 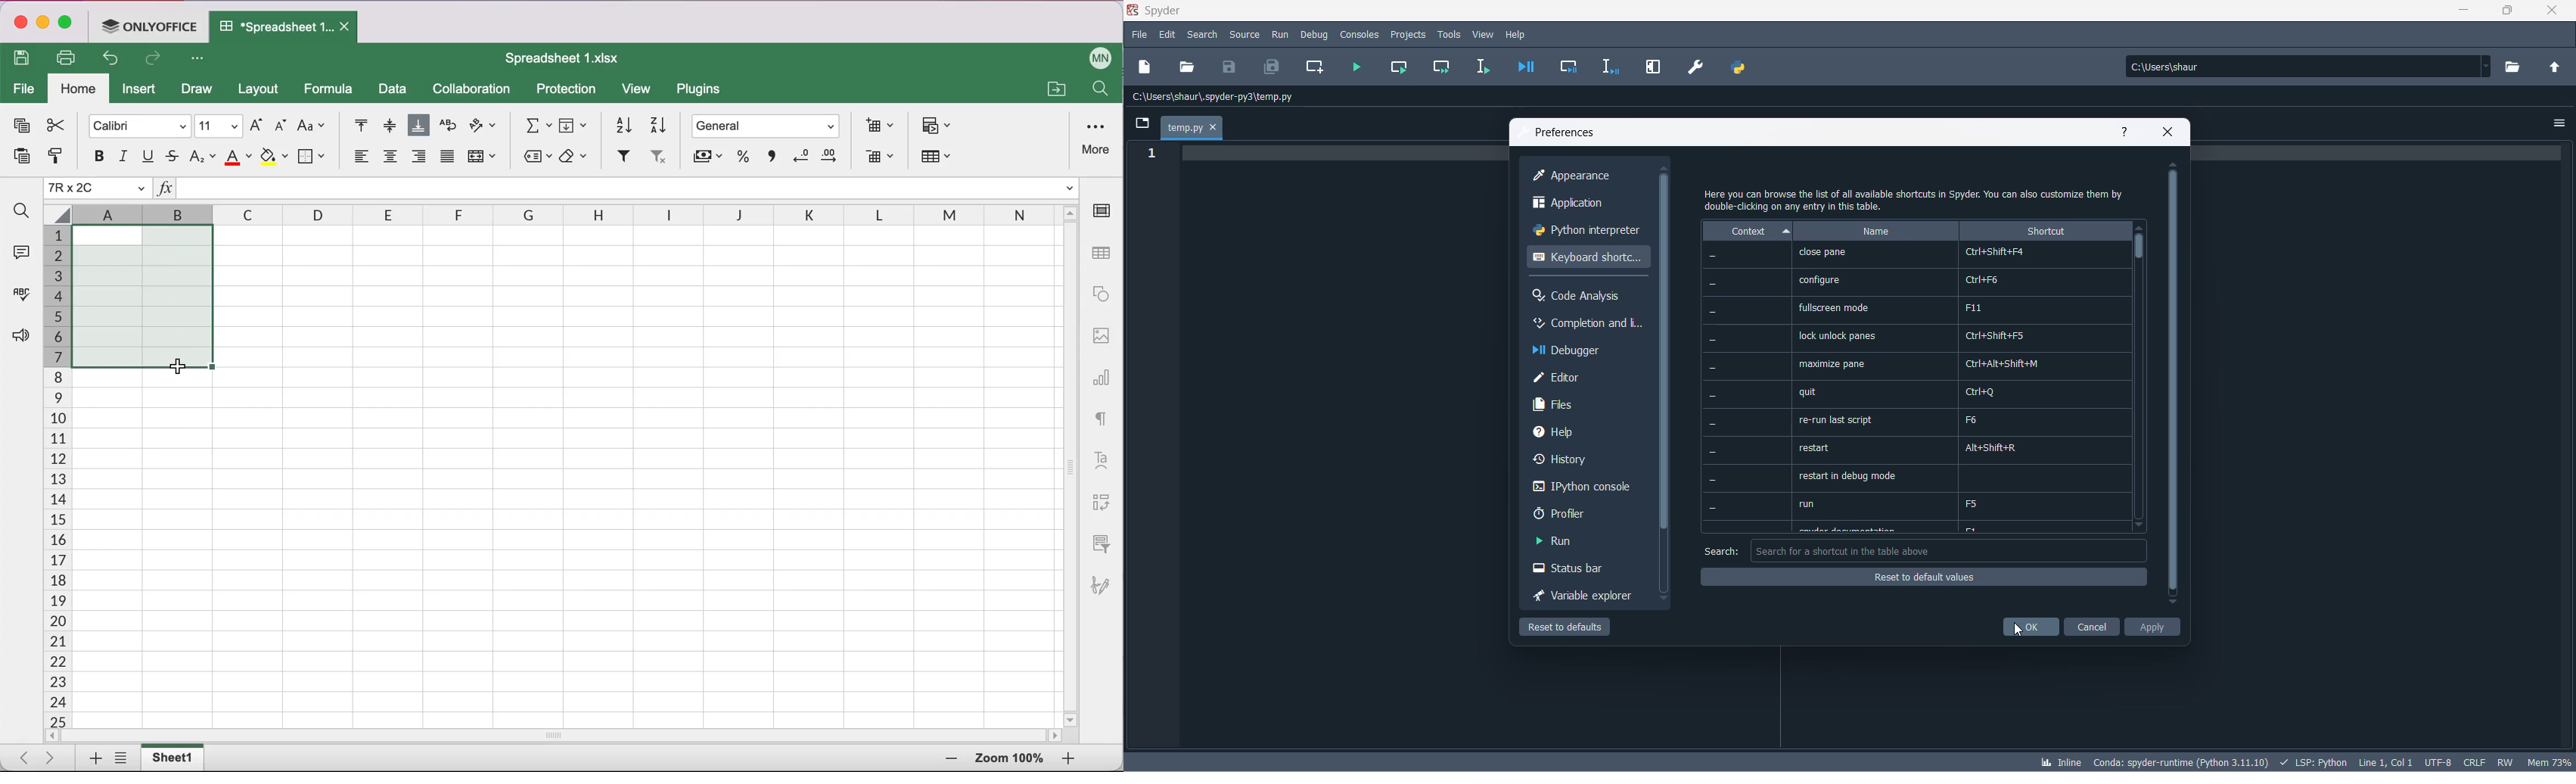 What do you see at coordinates (1577, 350) in the screenshot?
I see `debugger` at bounding box center [1577, 350].